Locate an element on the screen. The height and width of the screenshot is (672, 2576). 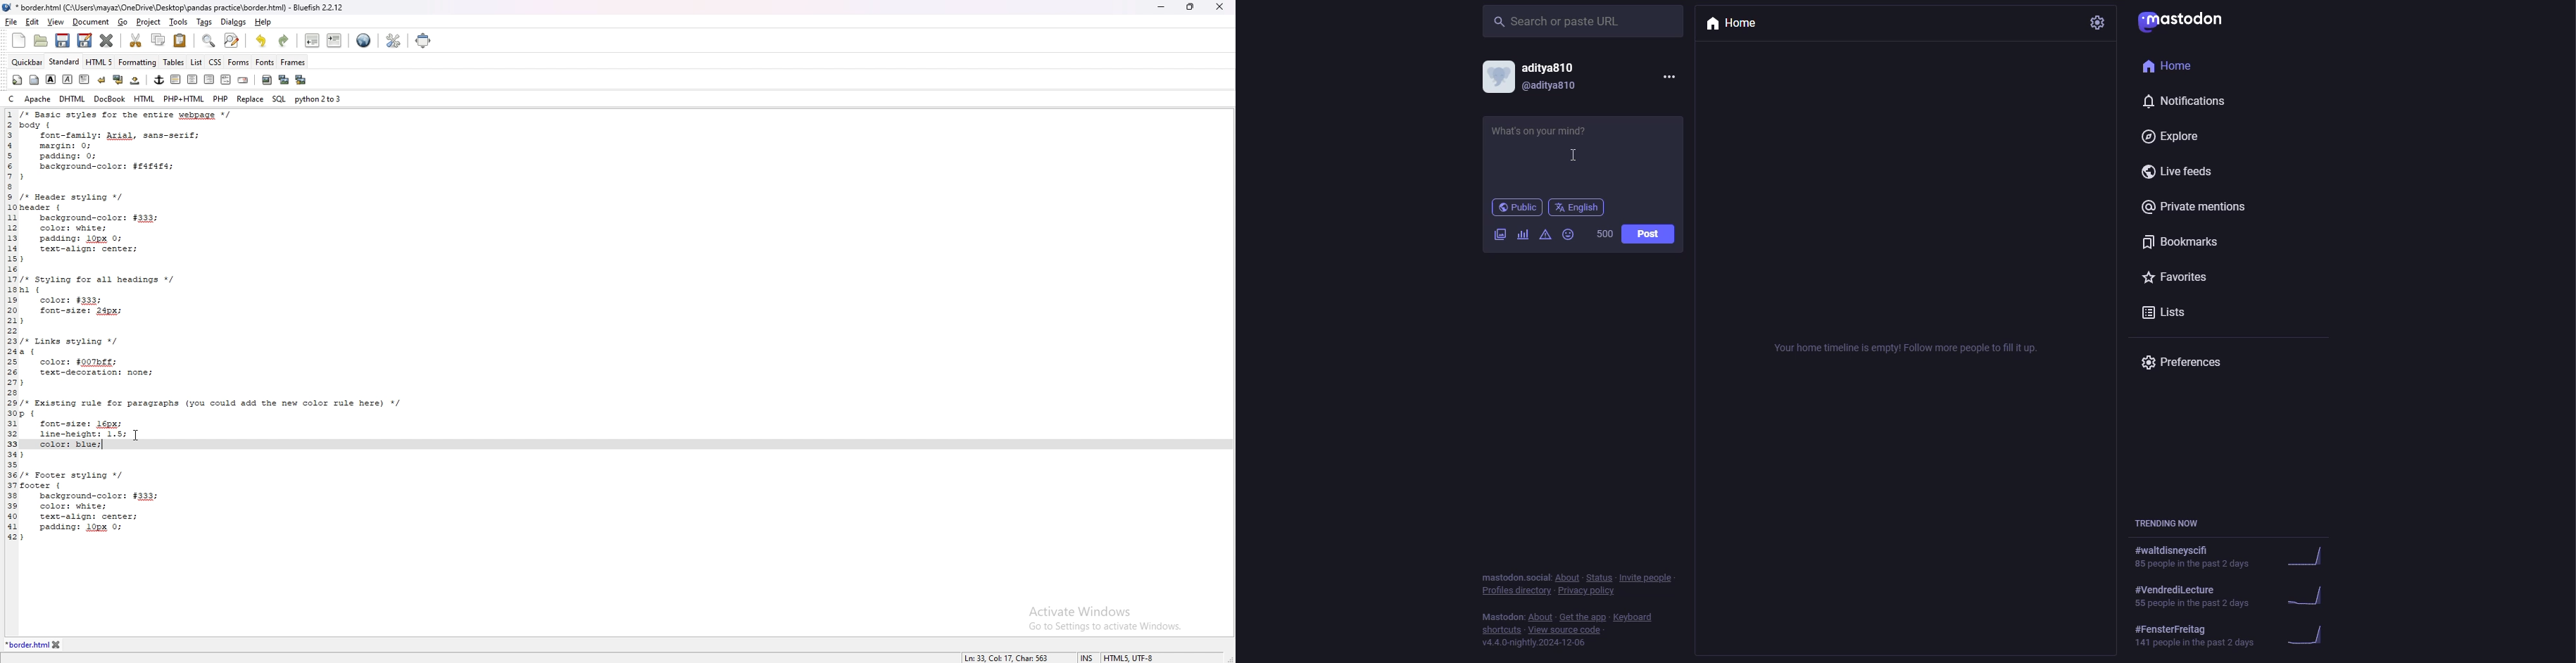
open is located at coordinates (41, 41).